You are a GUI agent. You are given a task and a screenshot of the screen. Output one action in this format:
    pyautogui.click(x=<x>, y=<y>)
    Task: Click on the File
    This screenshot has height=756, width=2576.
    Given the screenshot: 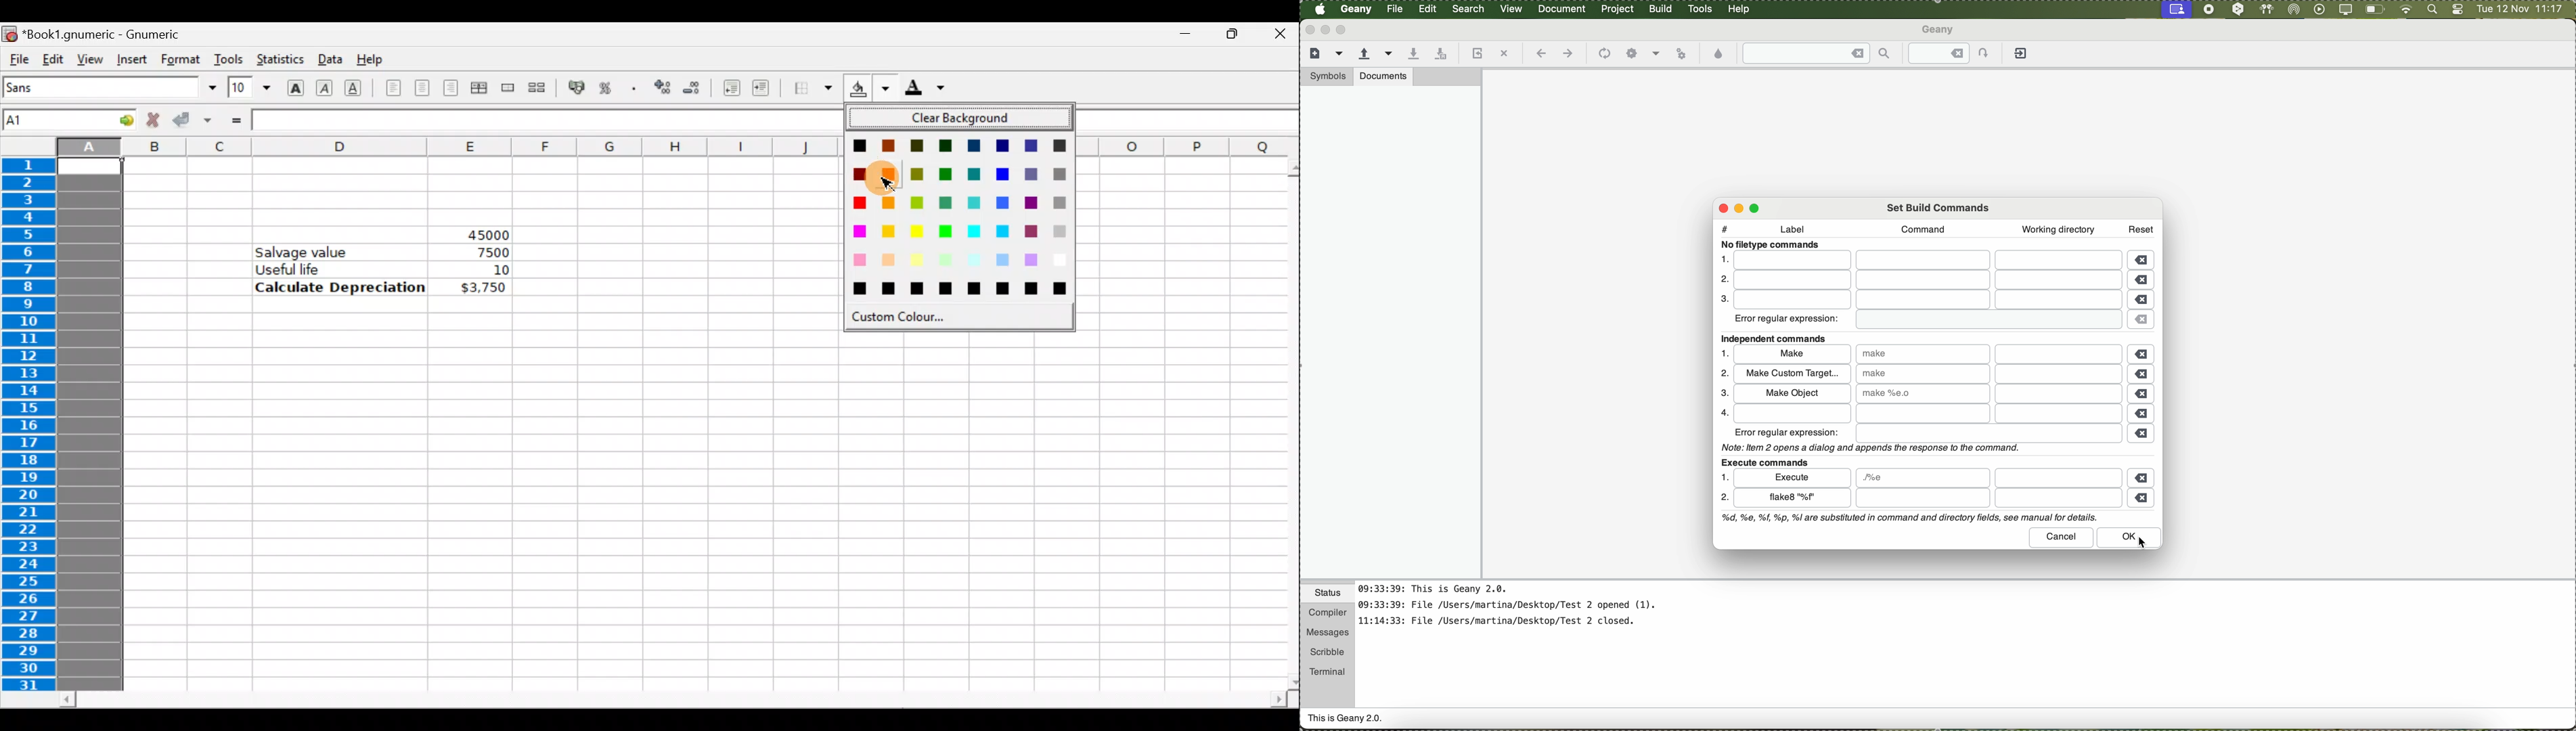 What is the action you would take?
    pyautogui.click(x=18, y=60)
    